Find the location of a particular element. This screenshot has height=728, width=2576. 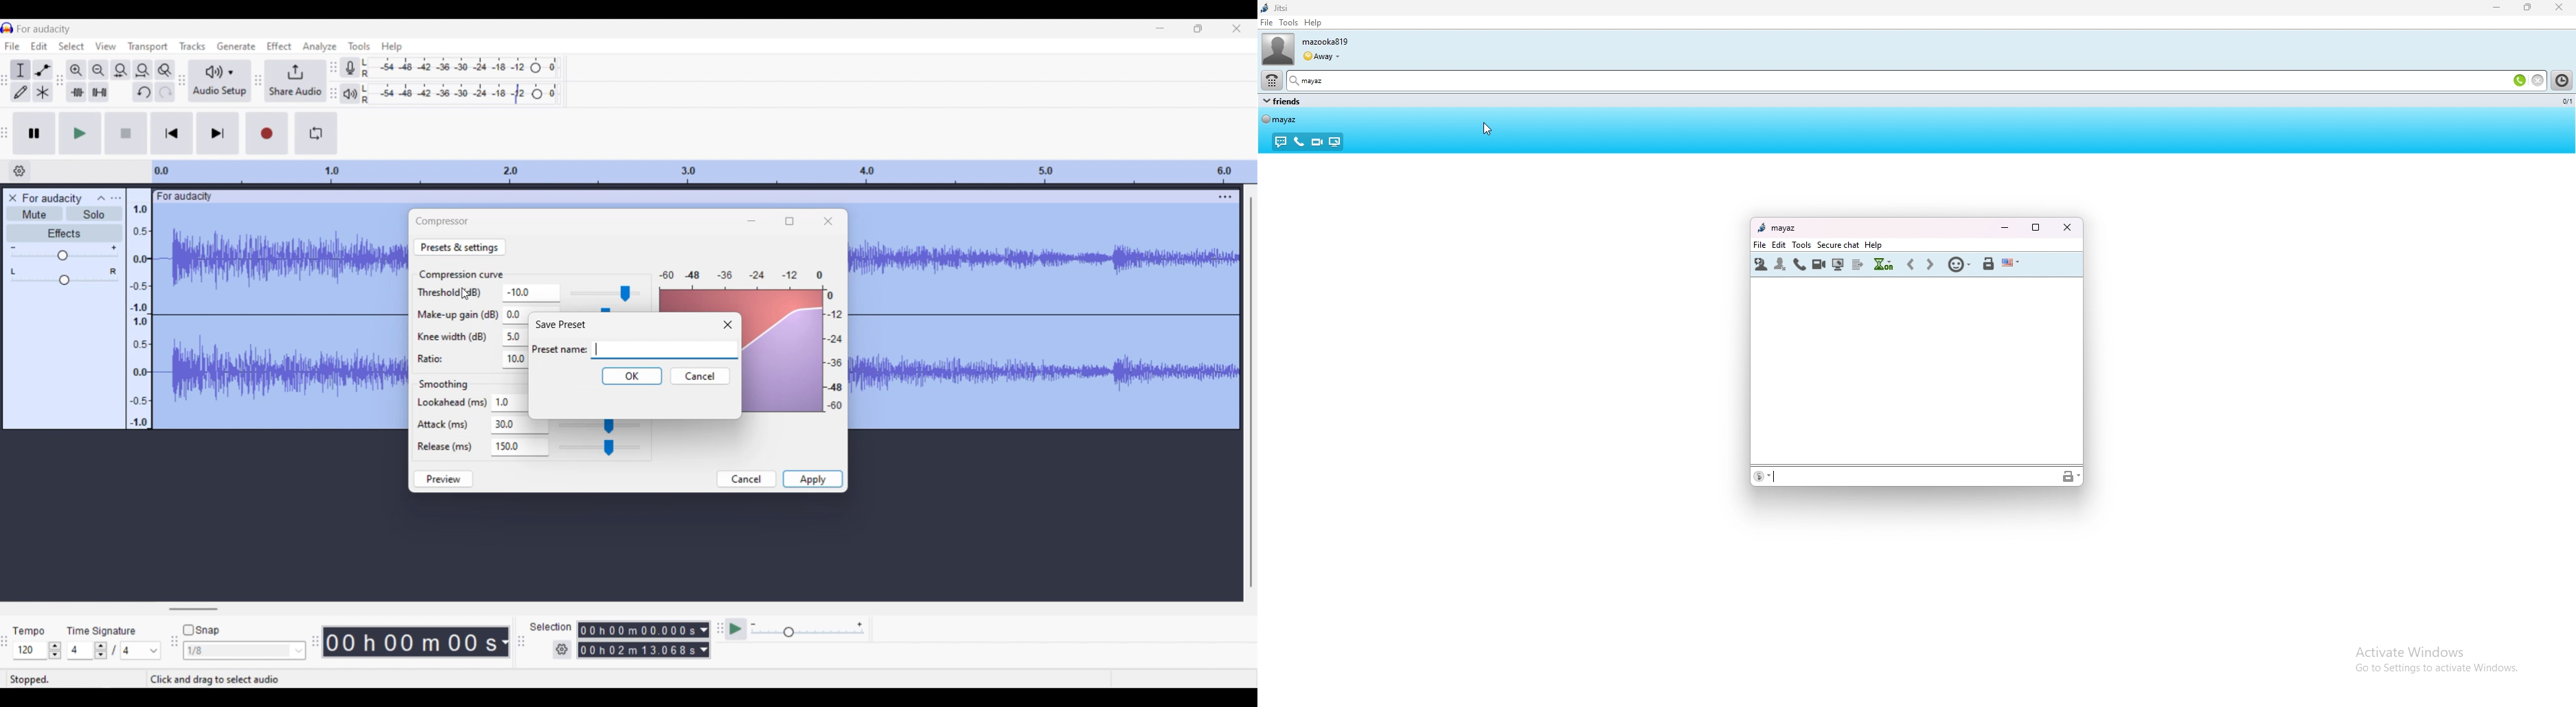

Envelop tool is located at coordinates (43, 70).